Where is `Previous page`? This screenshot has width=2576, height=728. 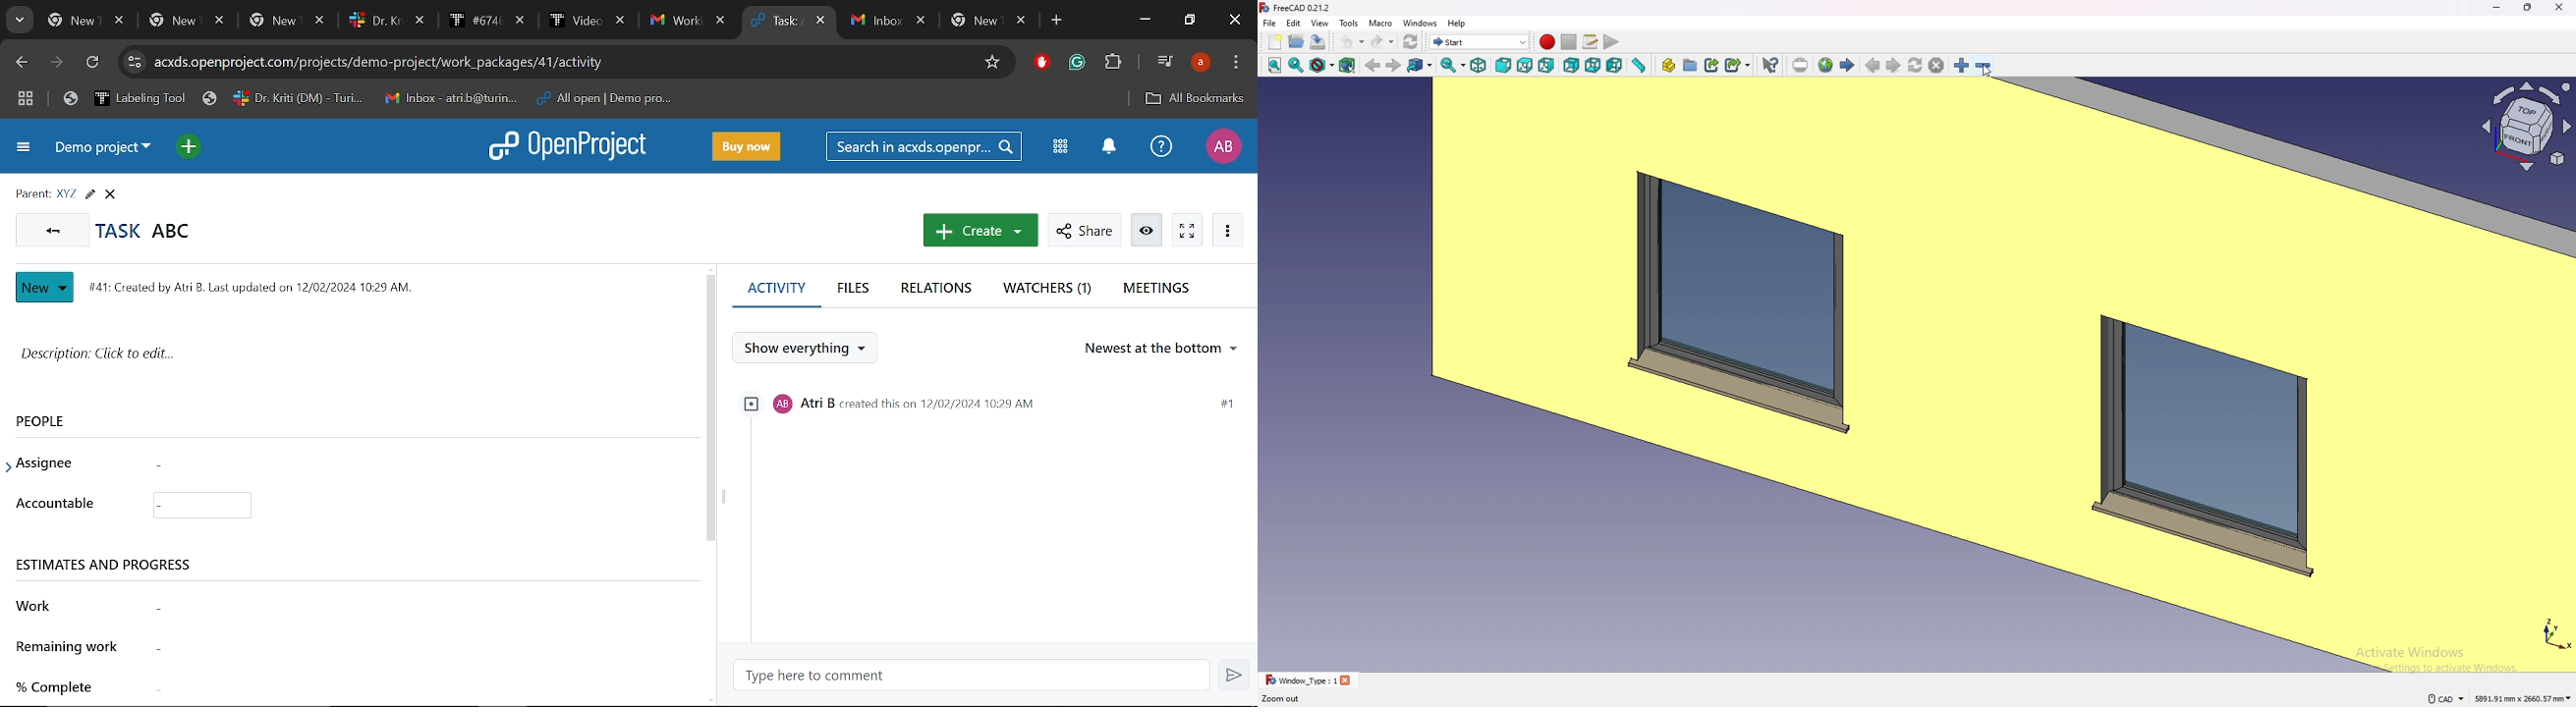
Previous page is located at coordinates (23, 63).